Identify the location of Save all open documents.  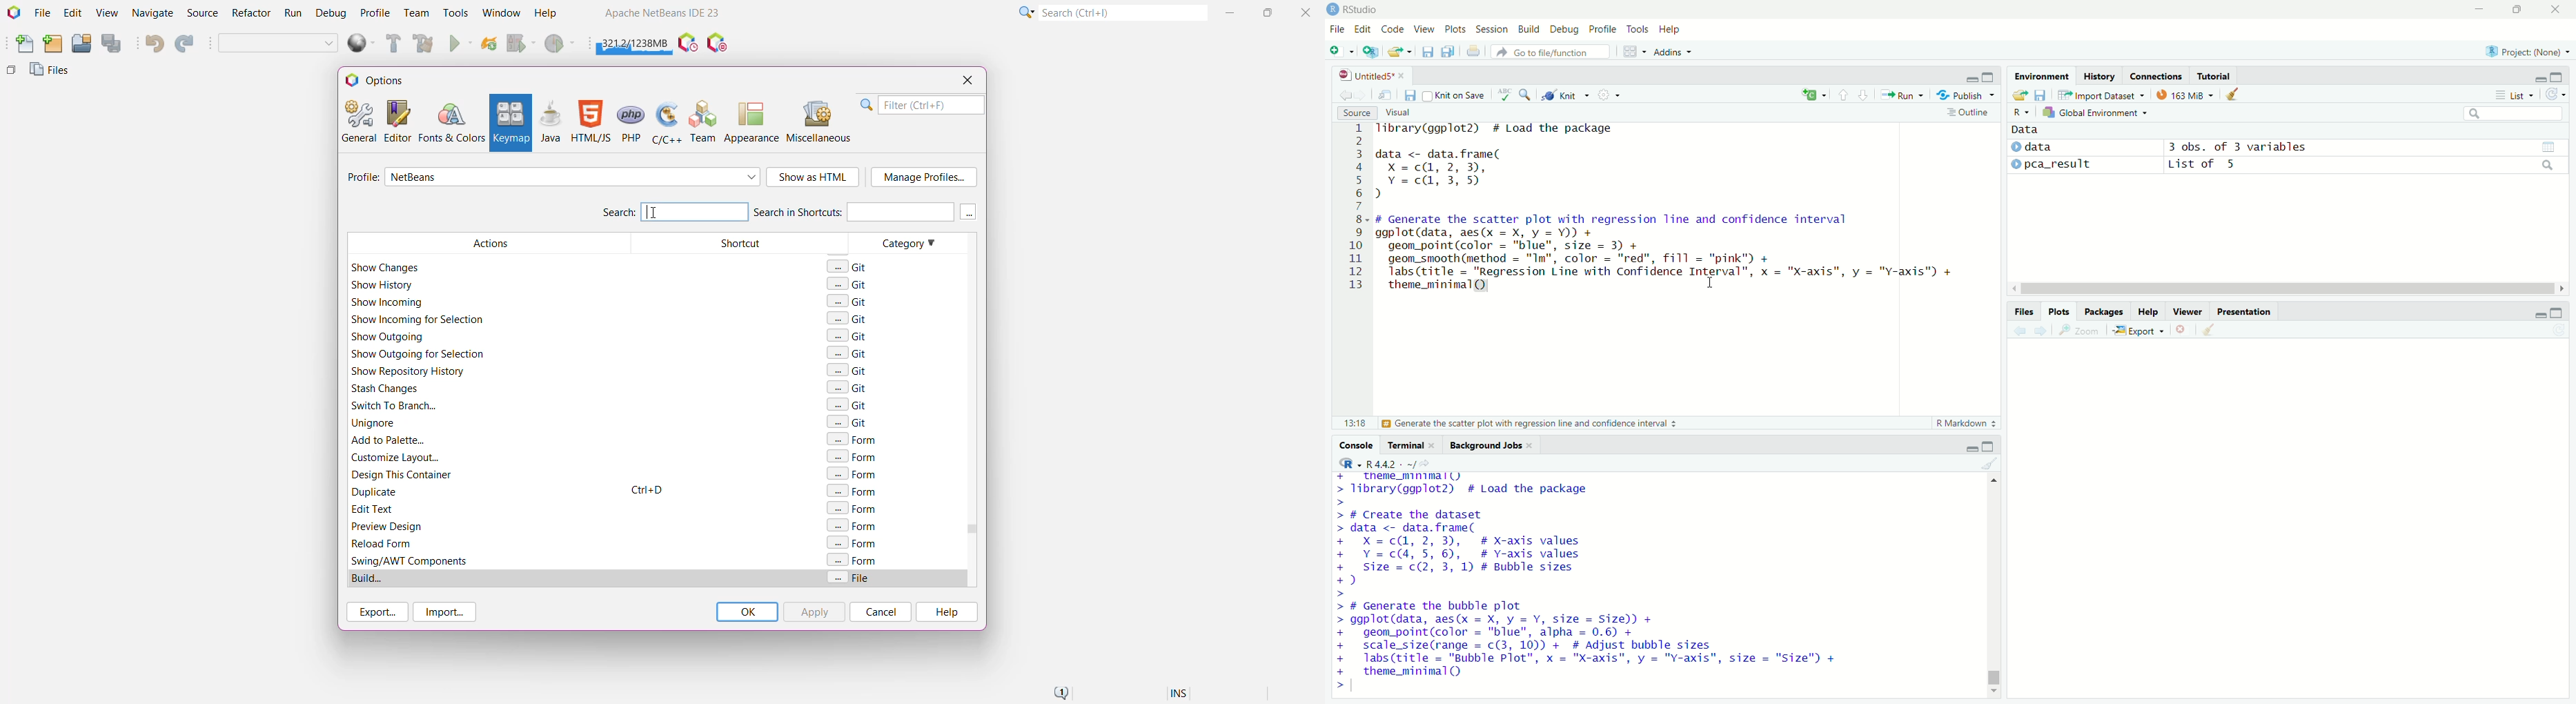
(1449, 51).